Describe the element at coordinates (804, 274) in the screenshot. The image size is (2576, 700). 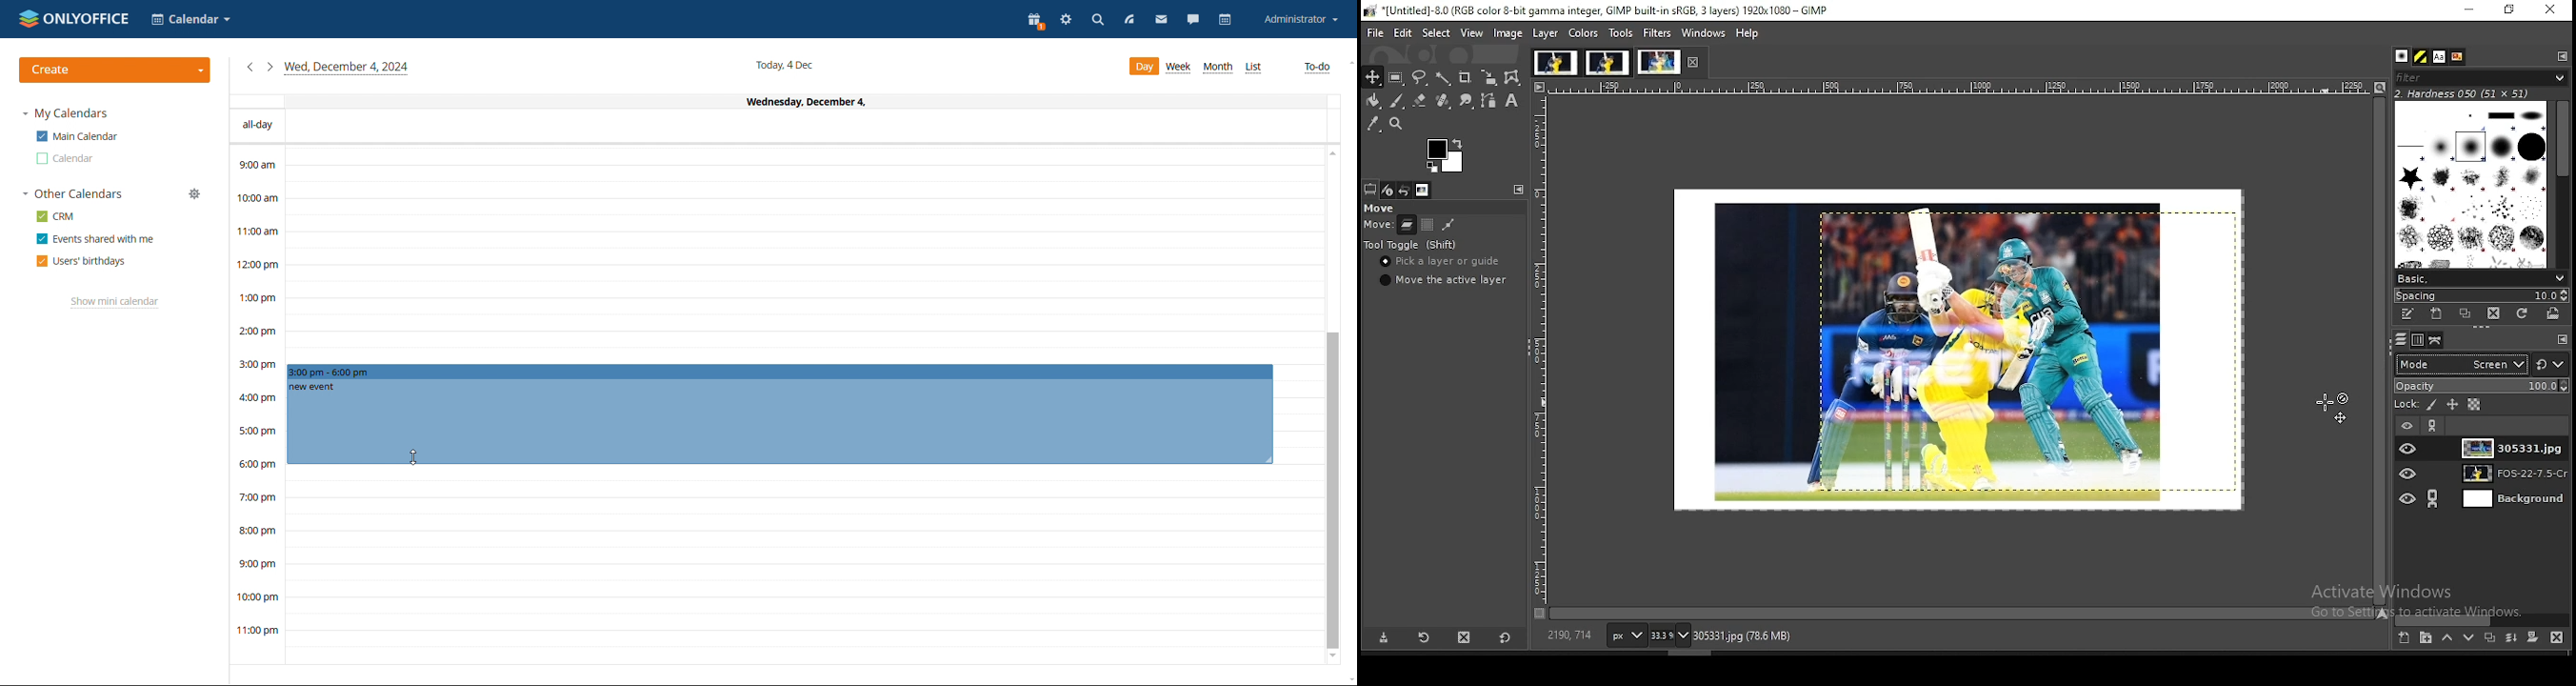
I see `30 min time span` at that location.